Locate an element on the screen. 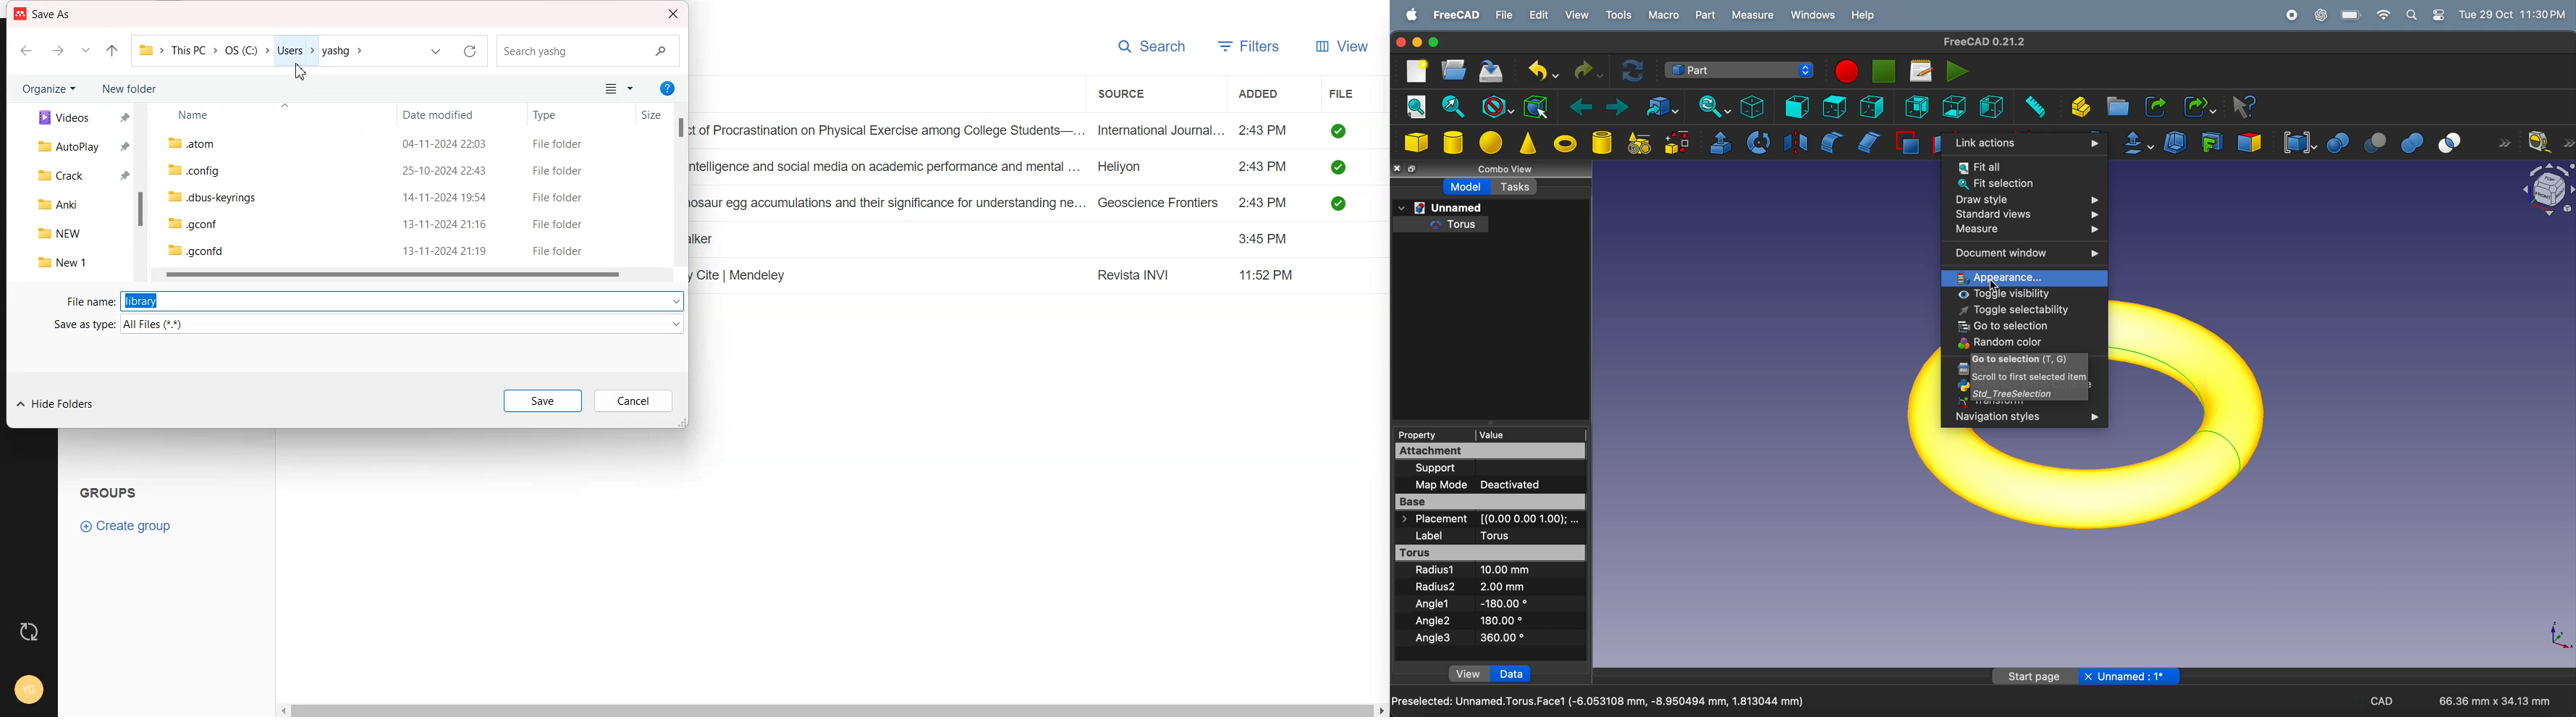 Image resolution: width=2576 pixels, height=728 pixels. Text is located at coordinates (111, 491).